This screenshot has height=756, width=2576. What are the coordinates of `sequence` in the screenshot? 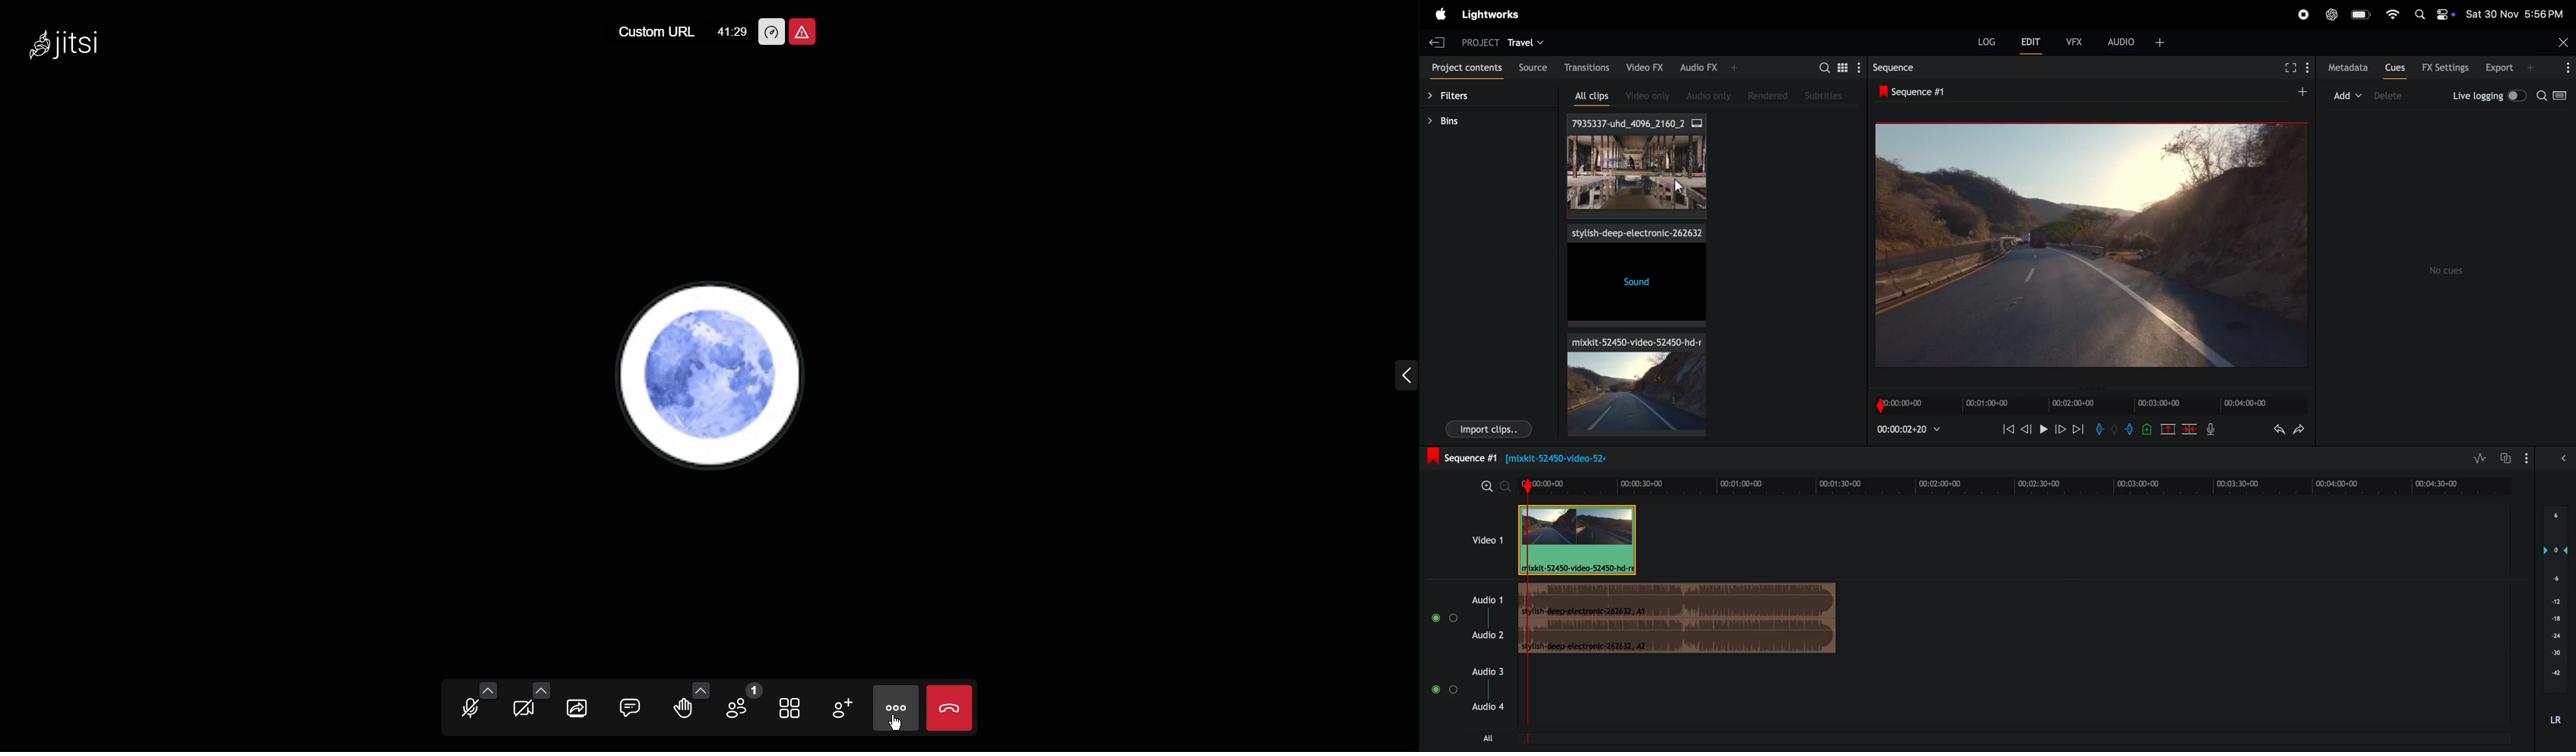 It's located at (1893, 69).